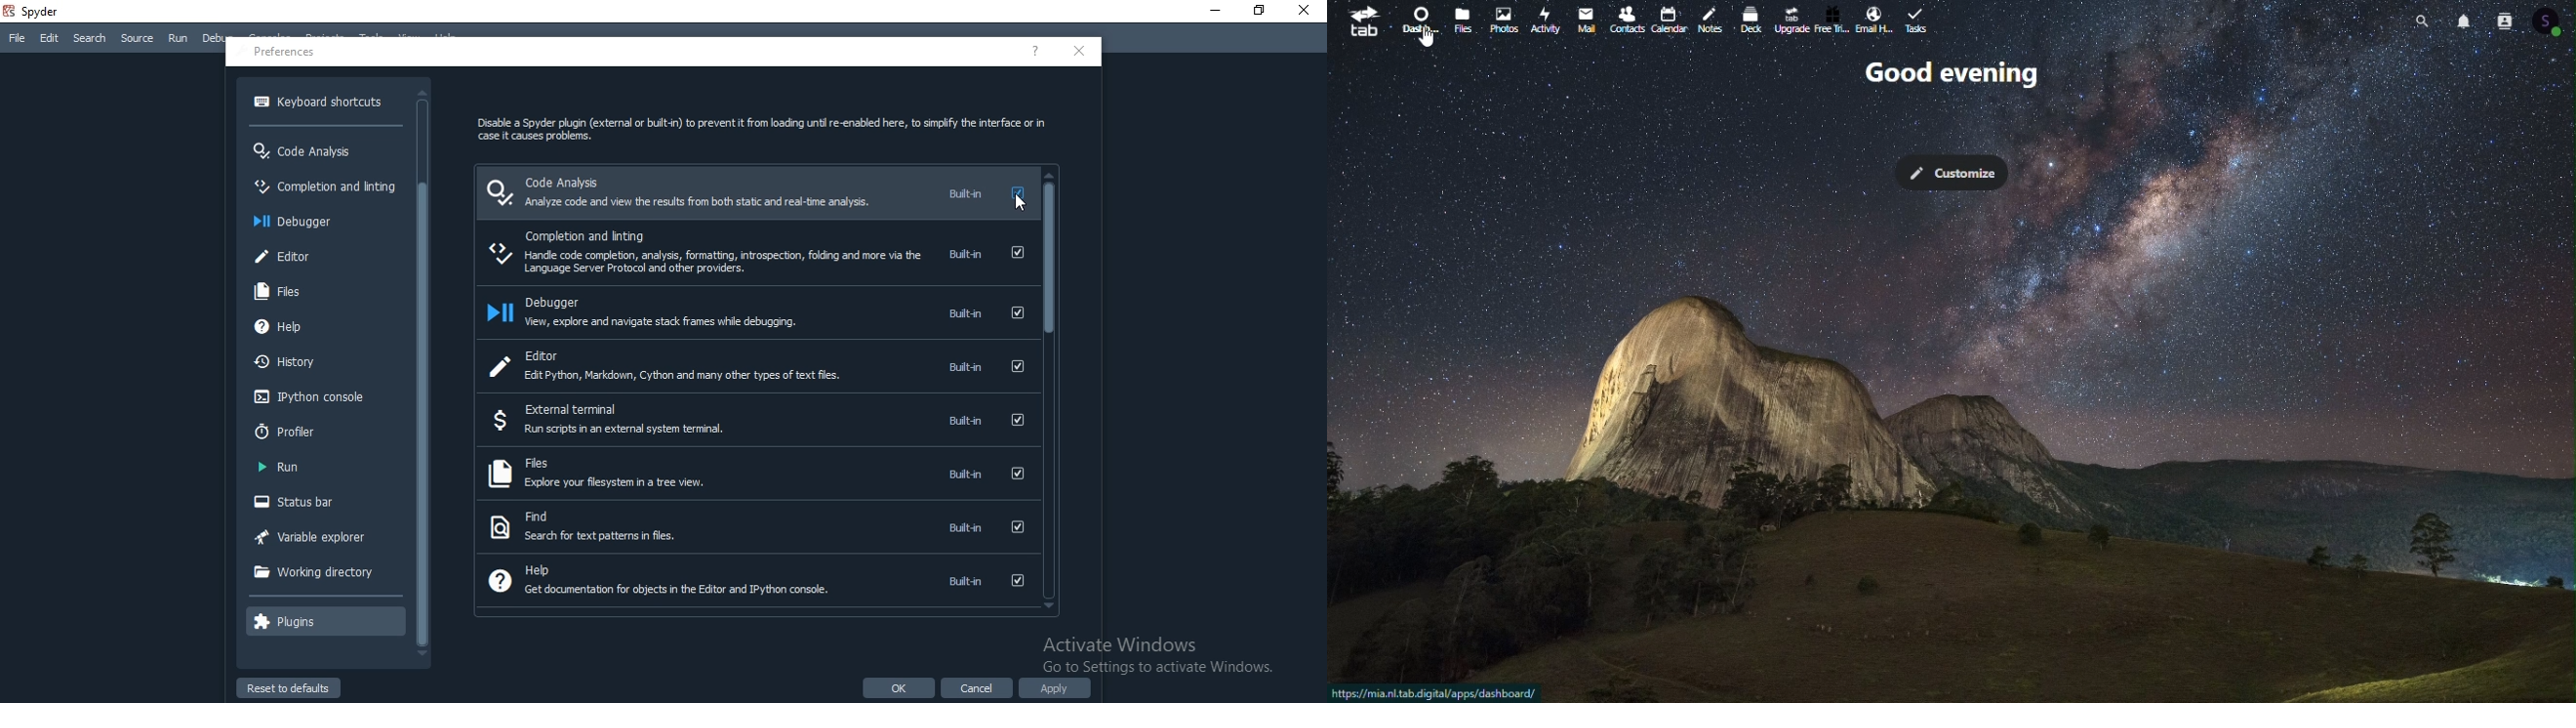 This screenshot has width=2576, height=728. What do you see at coordinates (1426, 37) in the screenshot?
I see `` at bounding box center [1426, 37].